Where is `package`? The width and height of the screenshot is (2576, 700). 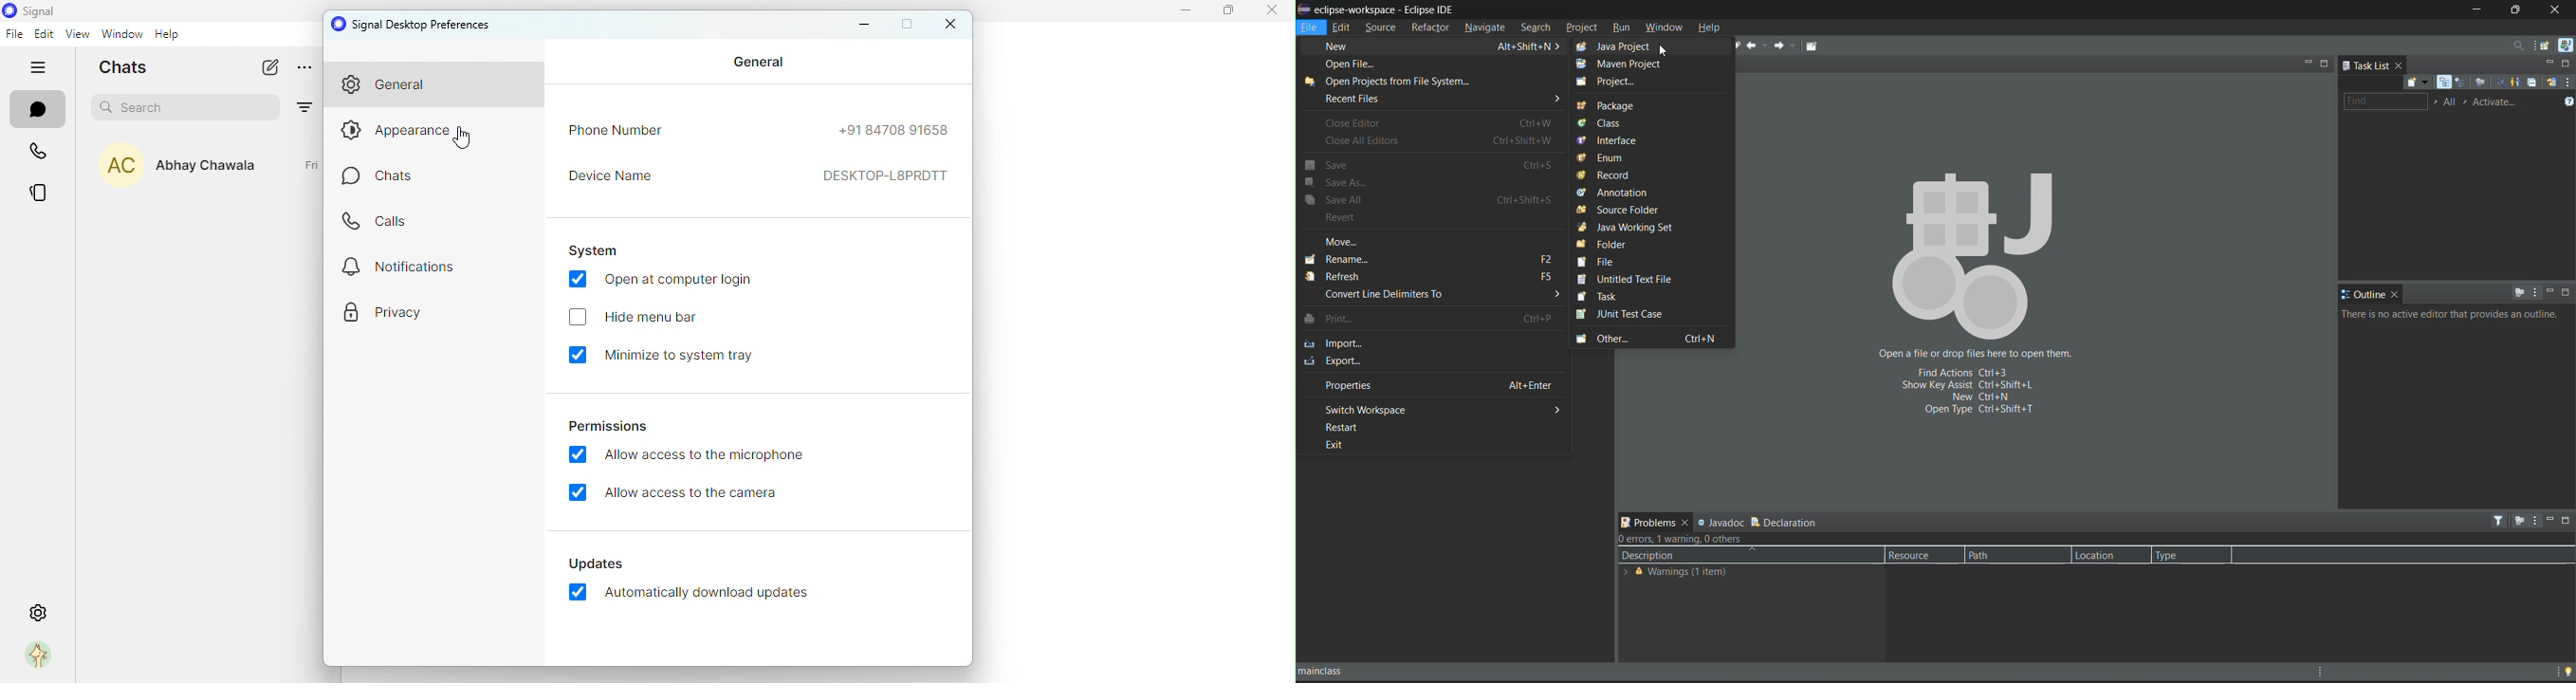
package is located at coordinates (1620, 107).